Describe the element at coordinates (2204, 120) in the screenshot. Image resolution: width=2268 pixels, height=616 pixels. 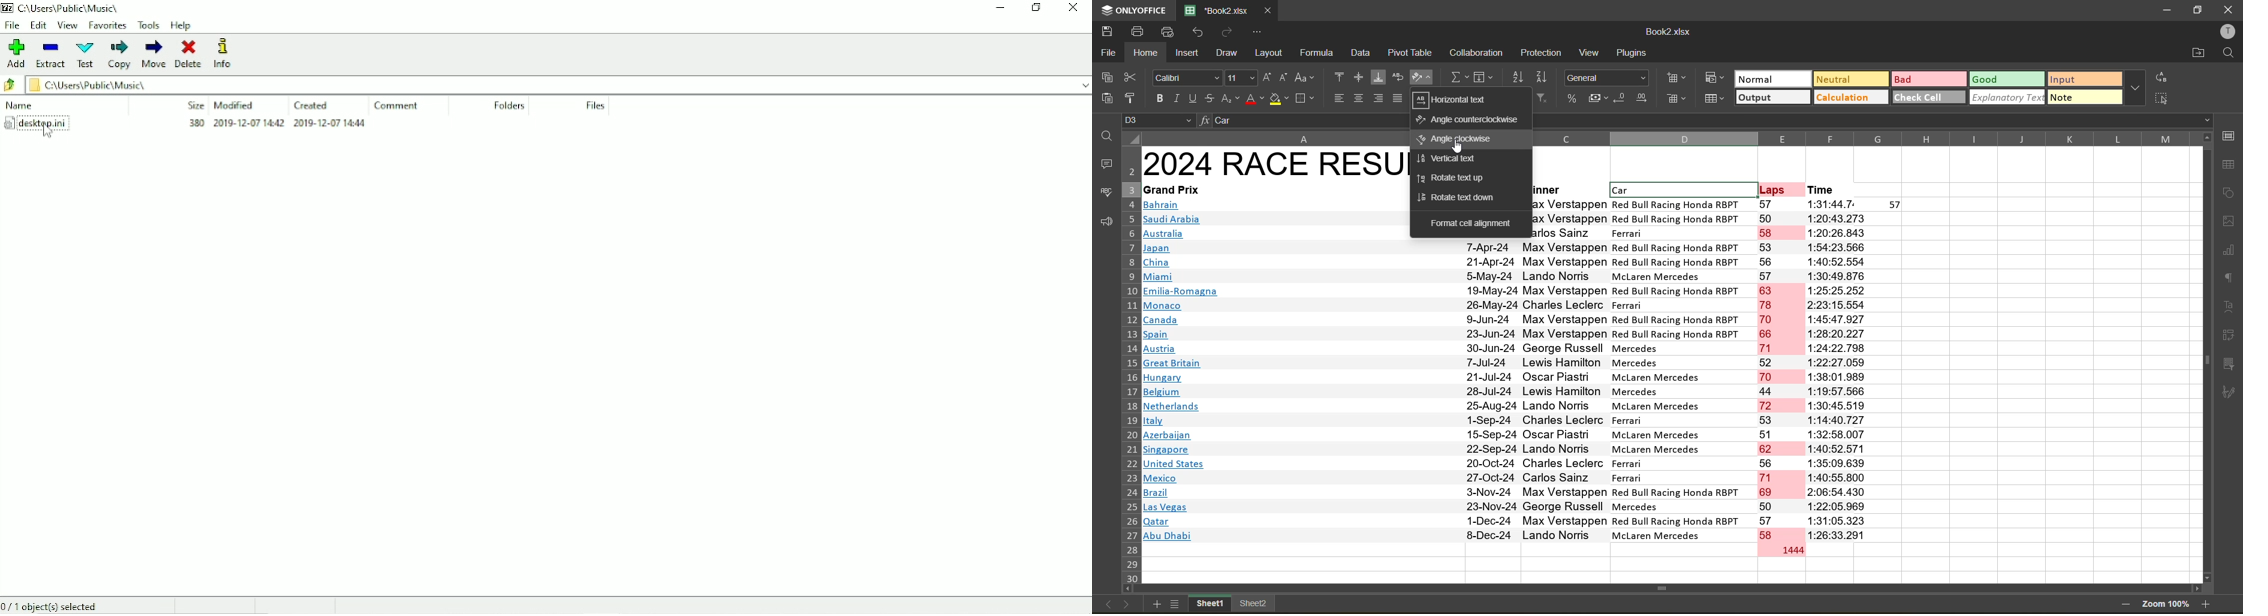
I see `Drop down` at that location.